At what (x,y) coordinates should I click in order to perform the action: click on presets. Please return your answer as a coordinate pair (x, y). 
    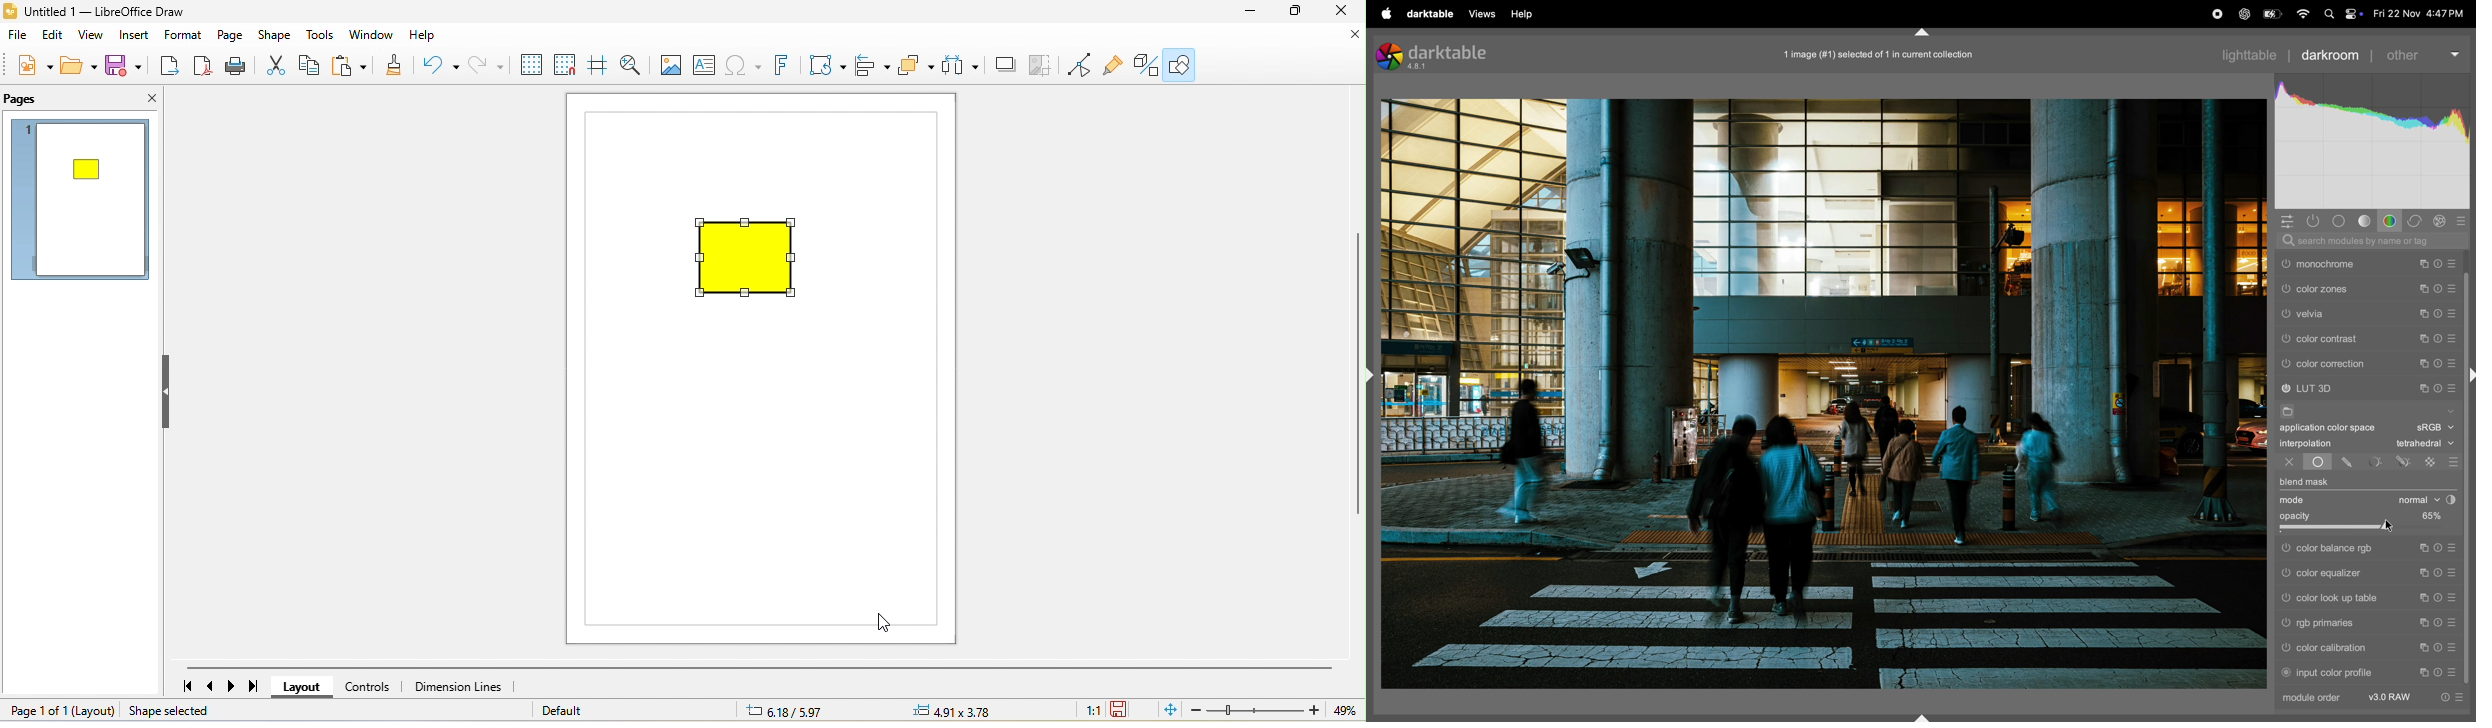
    Looking at the image, I should click on (2453, 338).